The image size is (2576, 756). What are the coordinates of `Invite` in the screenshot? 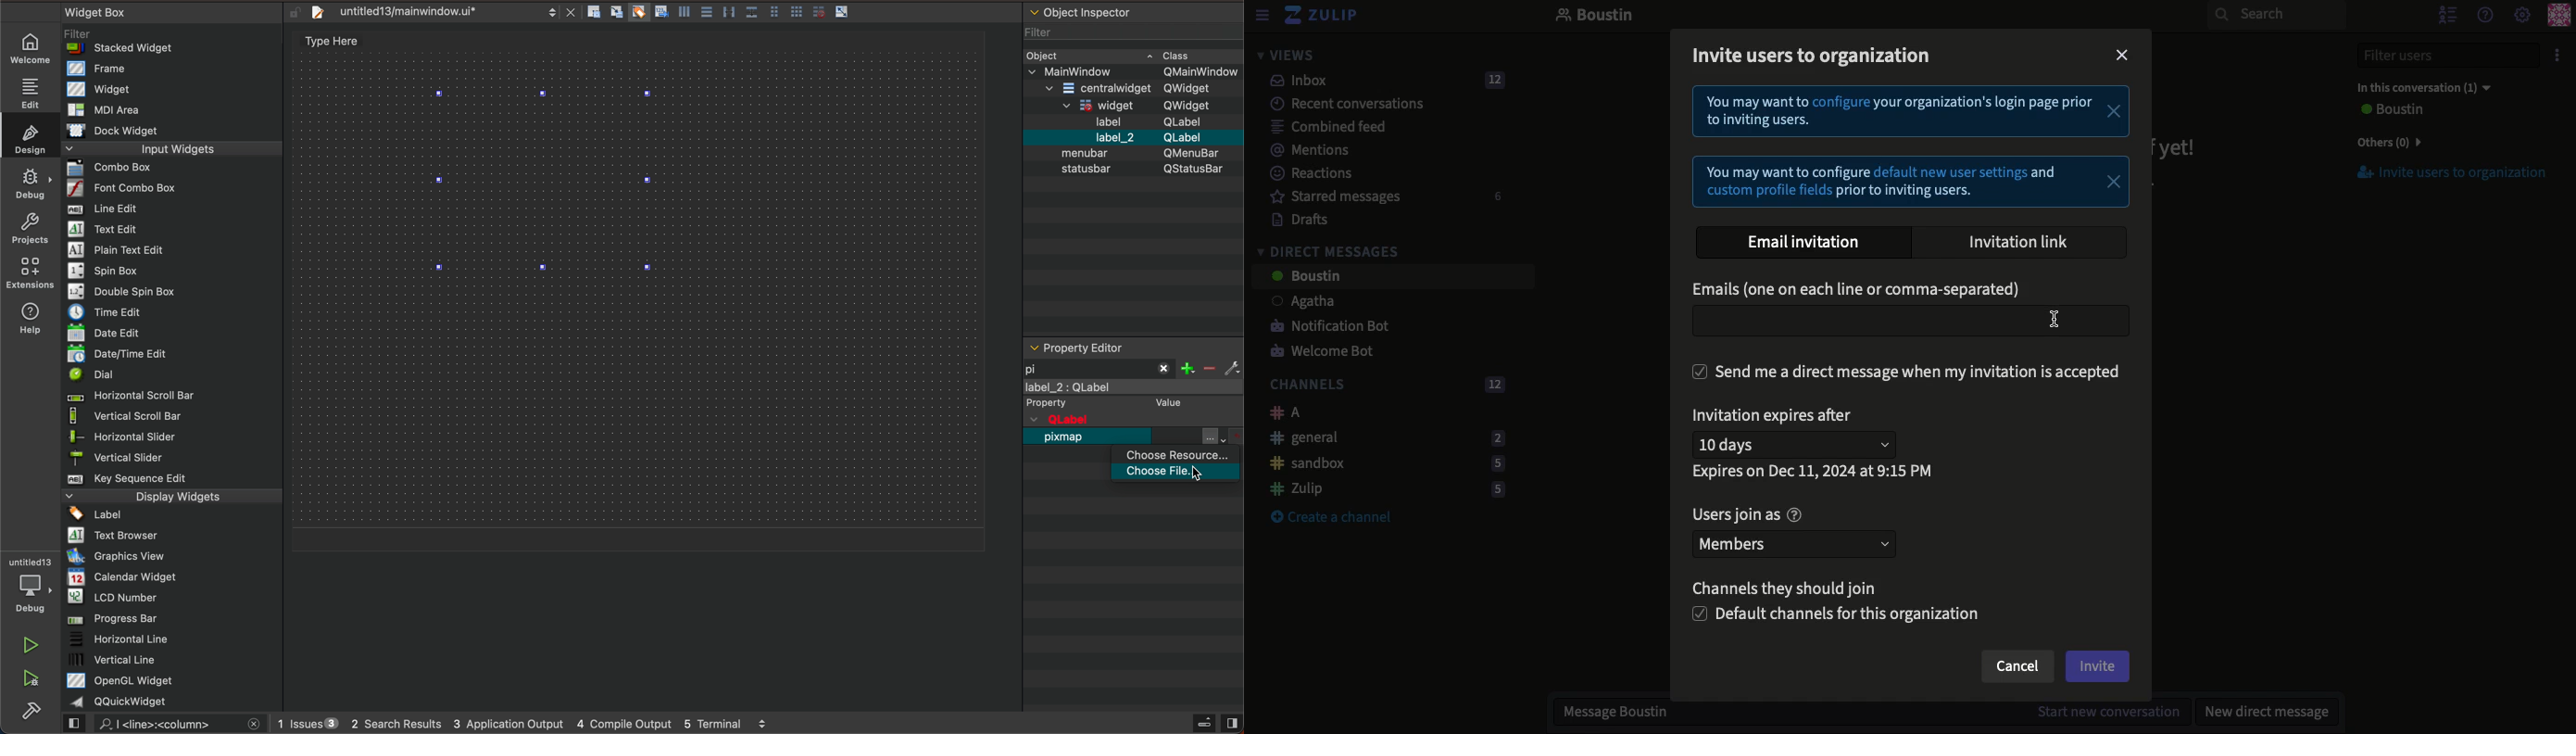 It's located at (2098, 666).